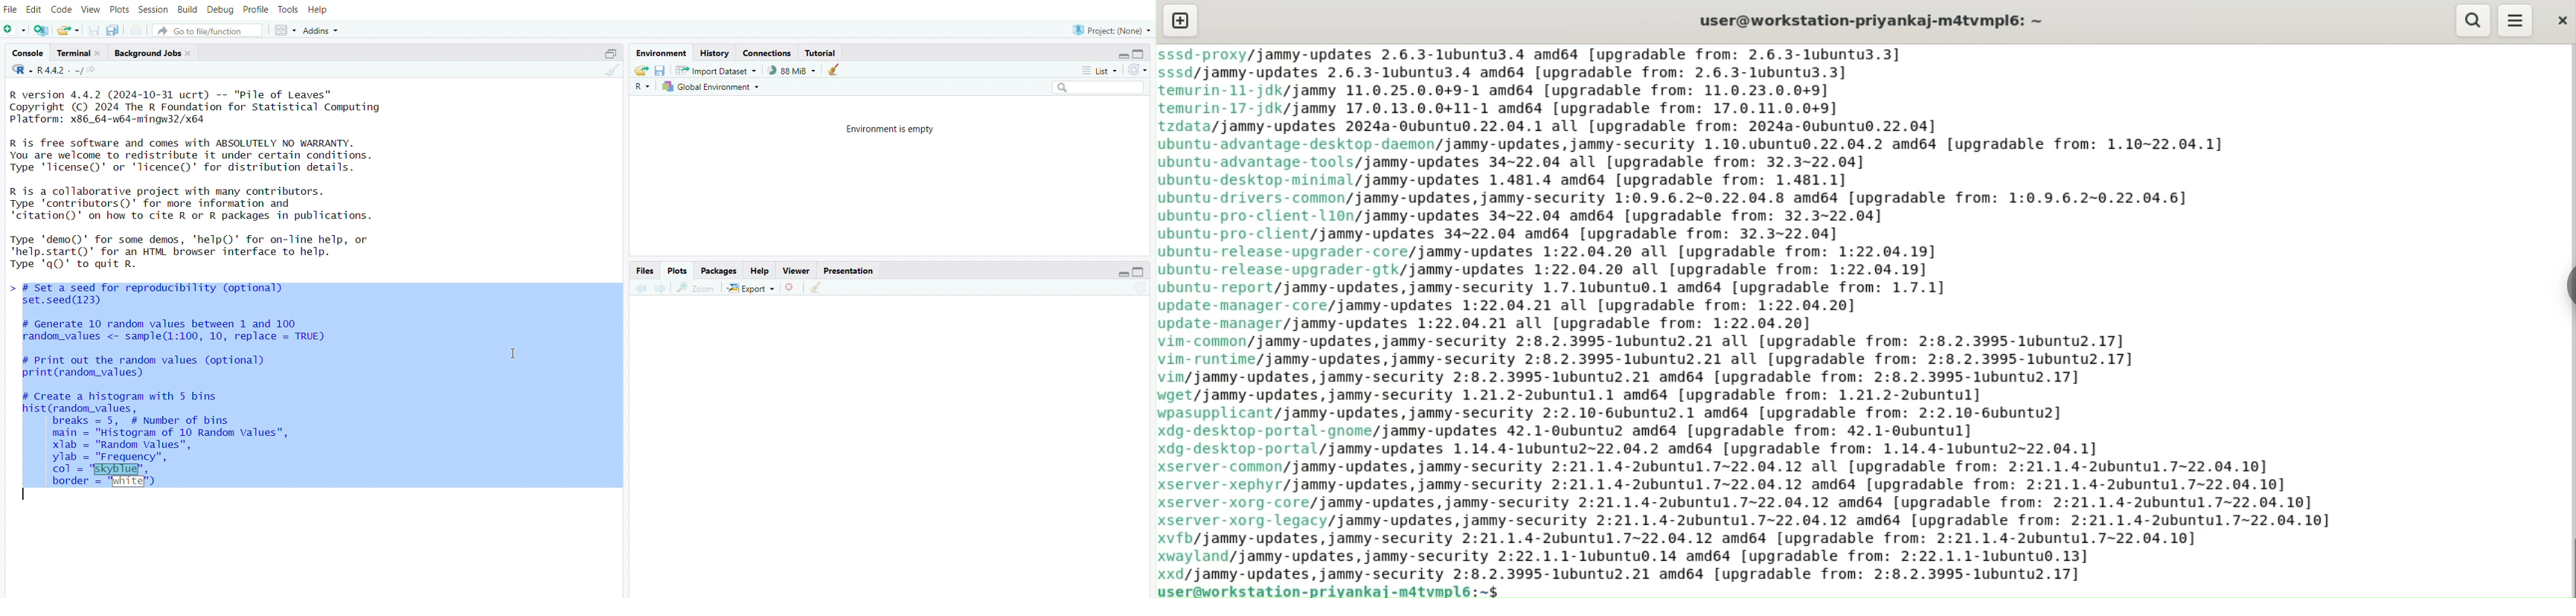 The width and height of the screenshot is (2576, 616). What do you see at coordinates (221, 8) in the screenshot?
I see `debug` at bounding box center [221, 8].